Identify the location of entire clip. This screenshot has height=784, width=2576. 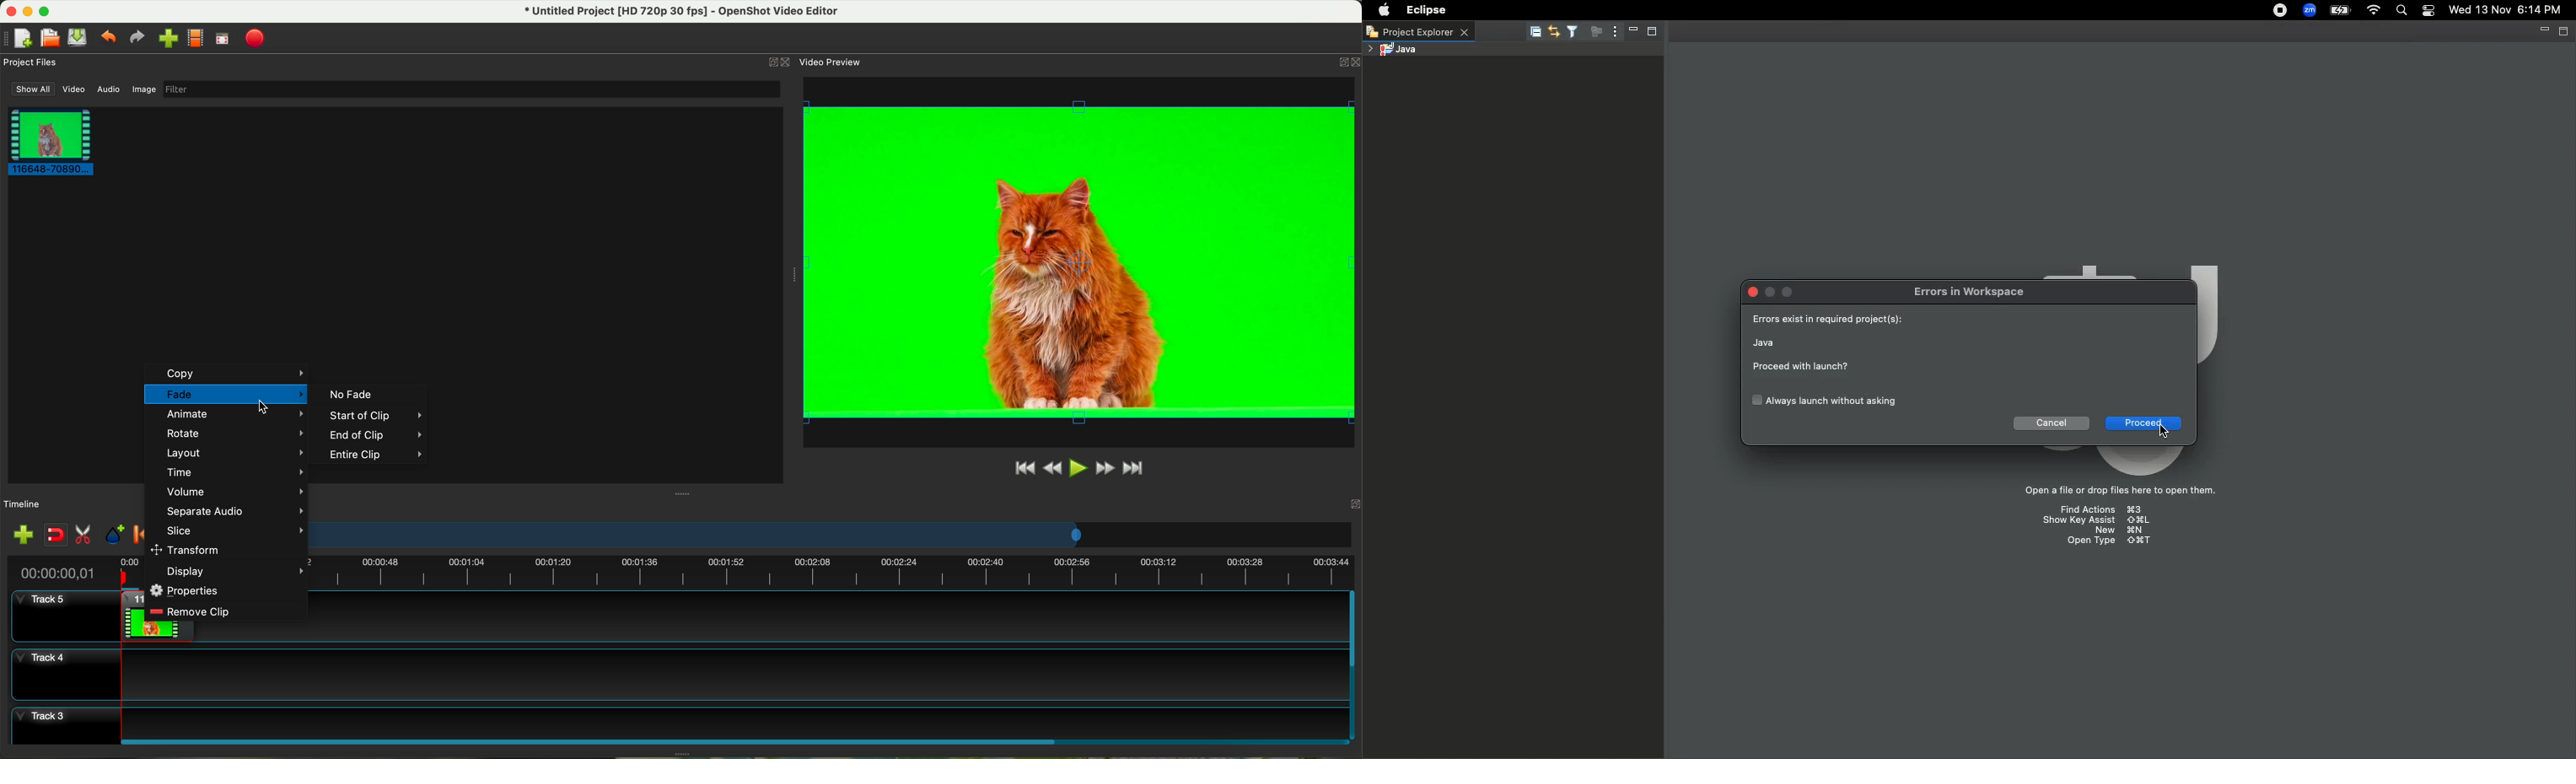
(377, 456).